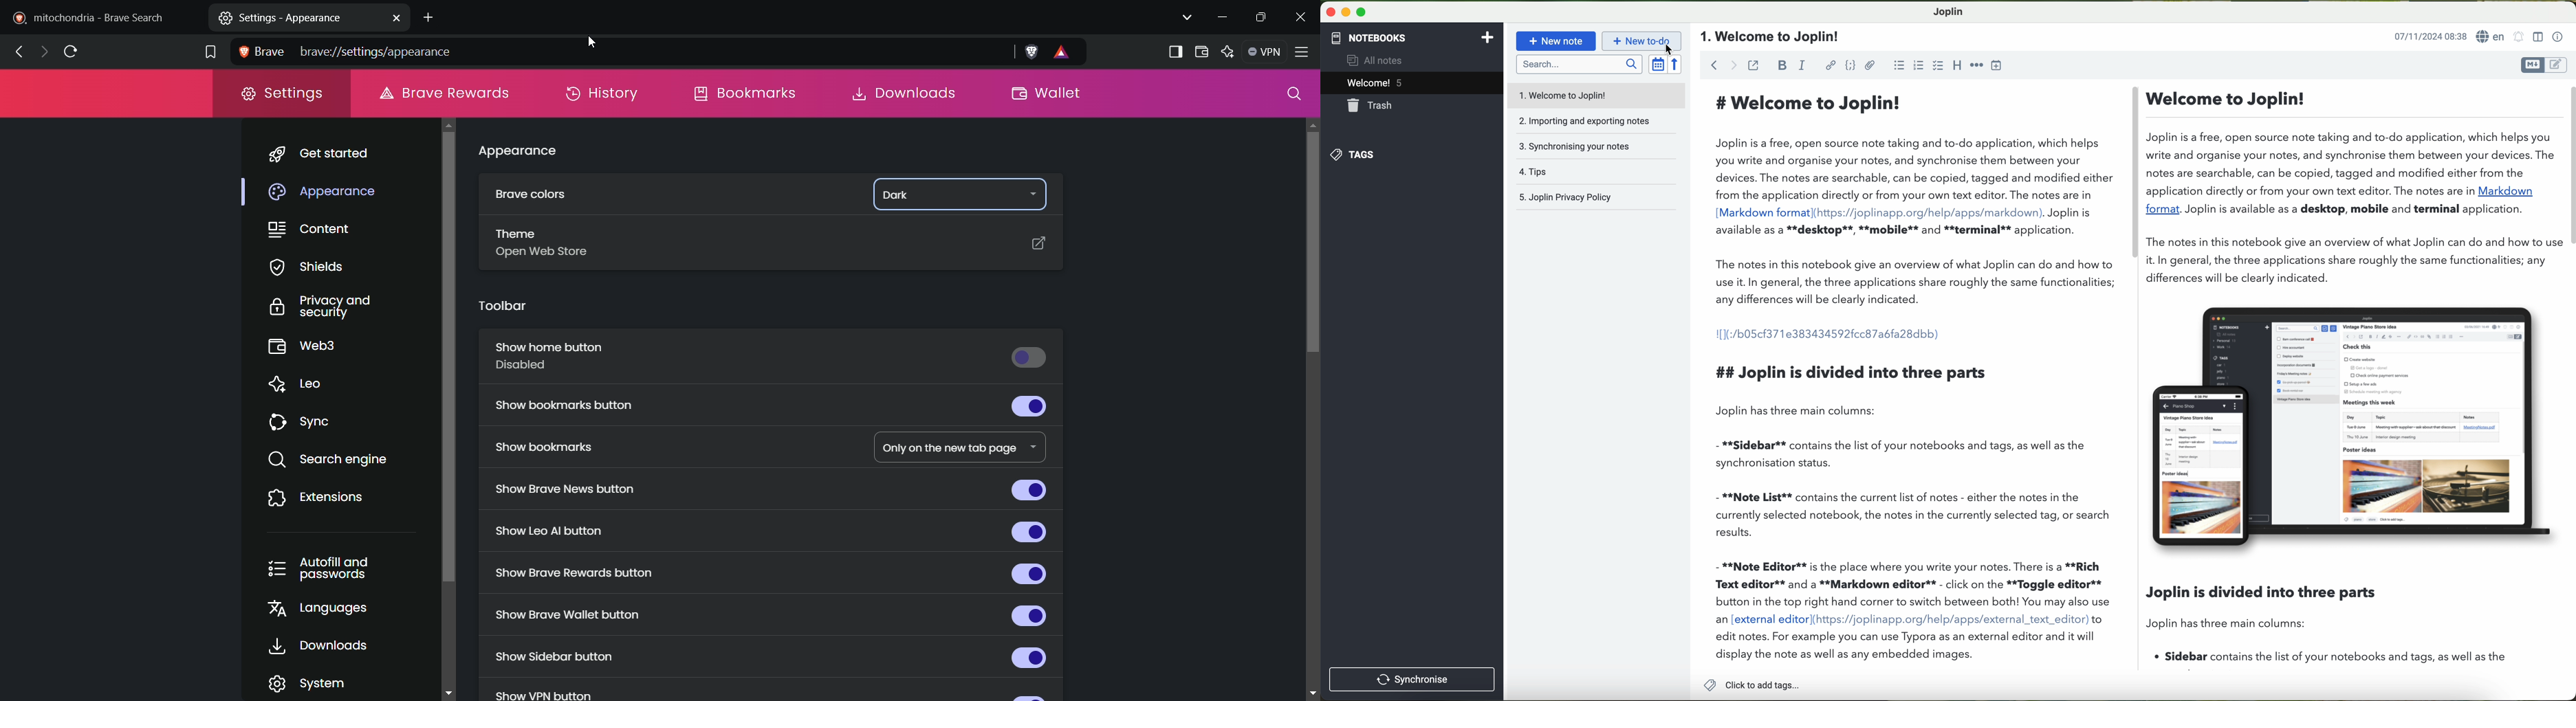  Describe the element at coordinates (1597, 124) in the screenshot. I see `importing and exporting notes` at that location.